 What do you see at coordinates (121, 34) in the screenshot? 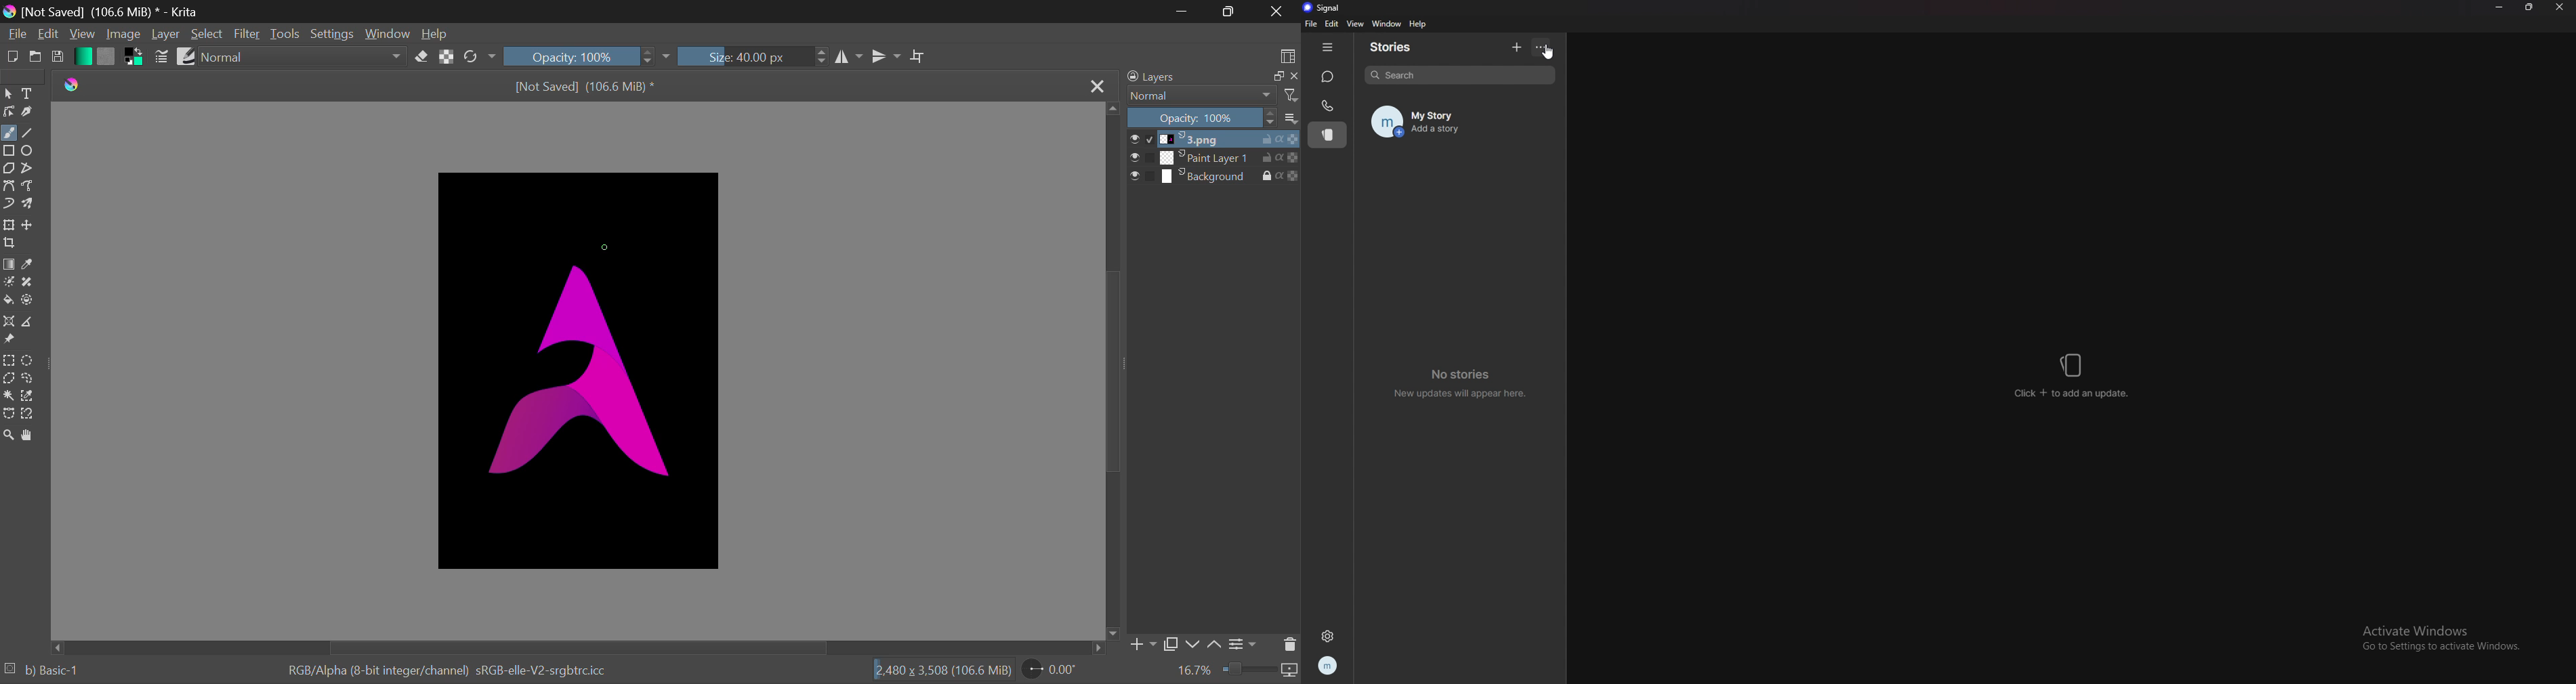
I see `Image` at bounding box center [121, 34].